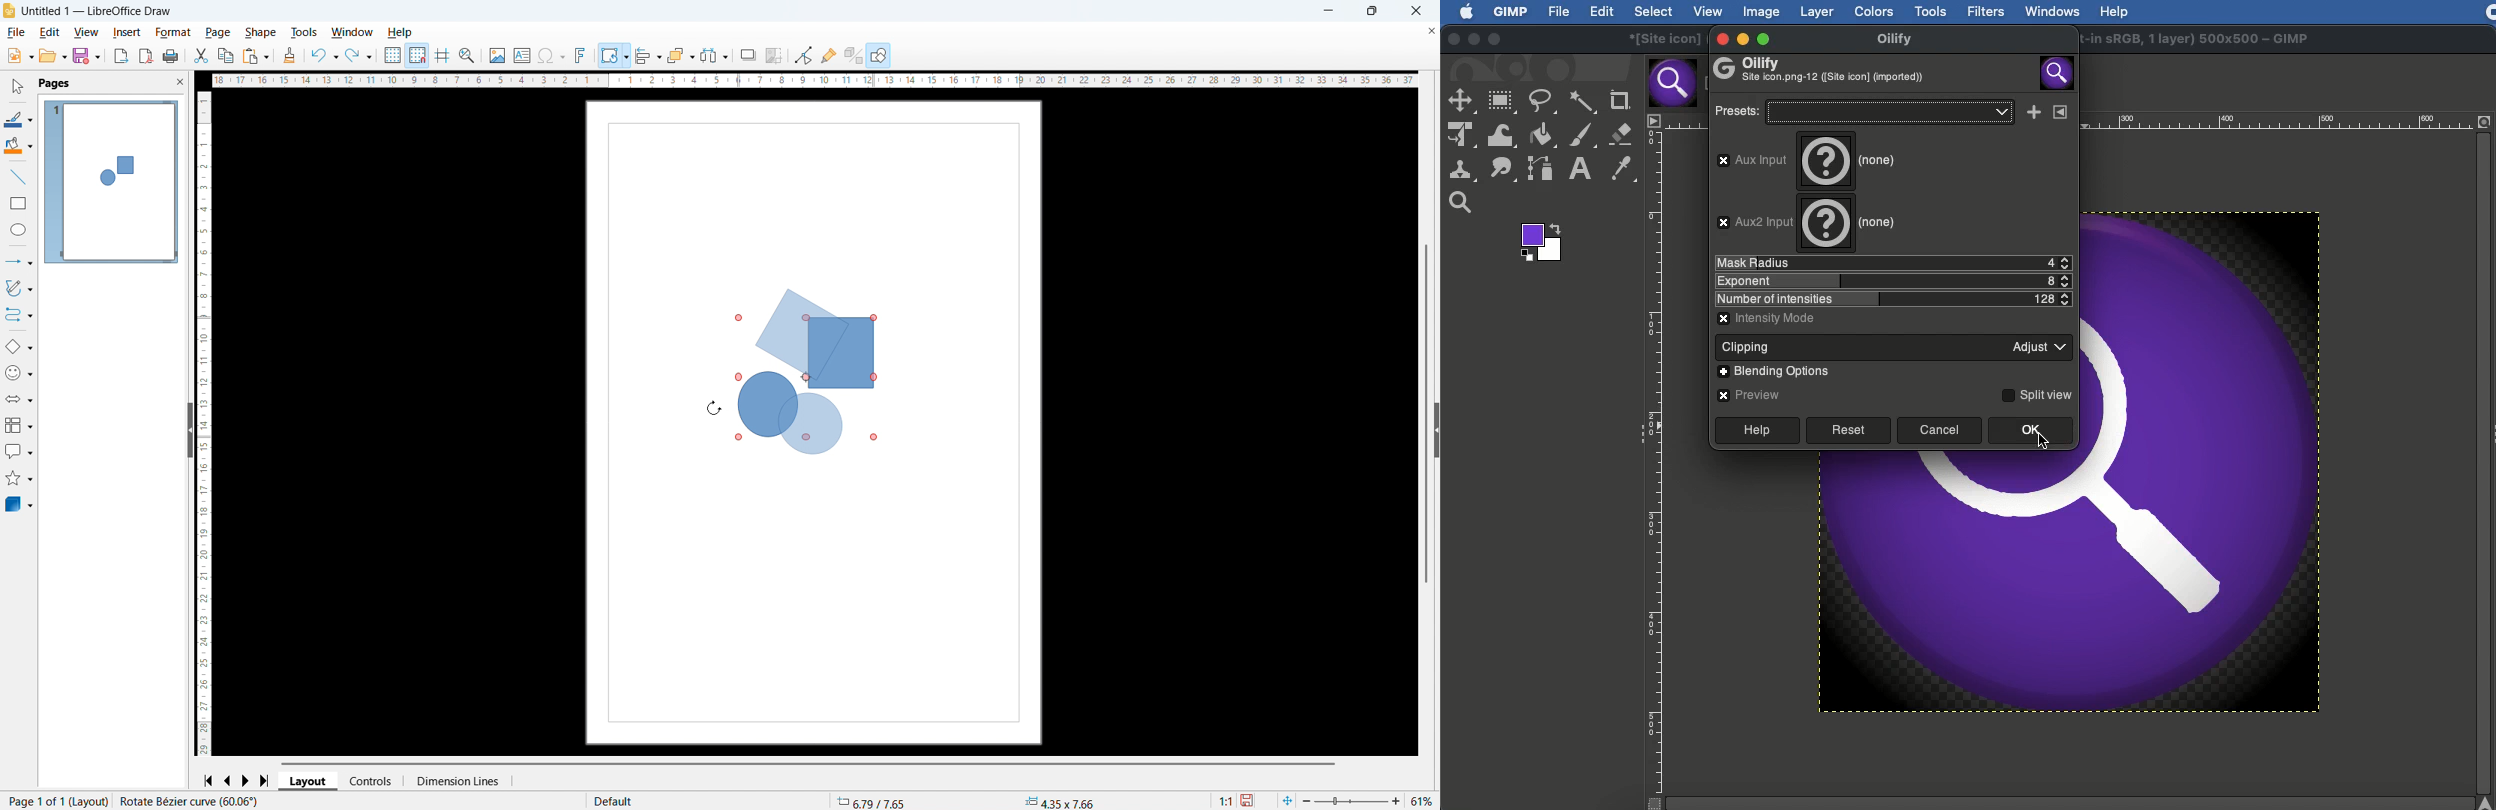  I want to click on Number of intensities, so click(1892, 299).